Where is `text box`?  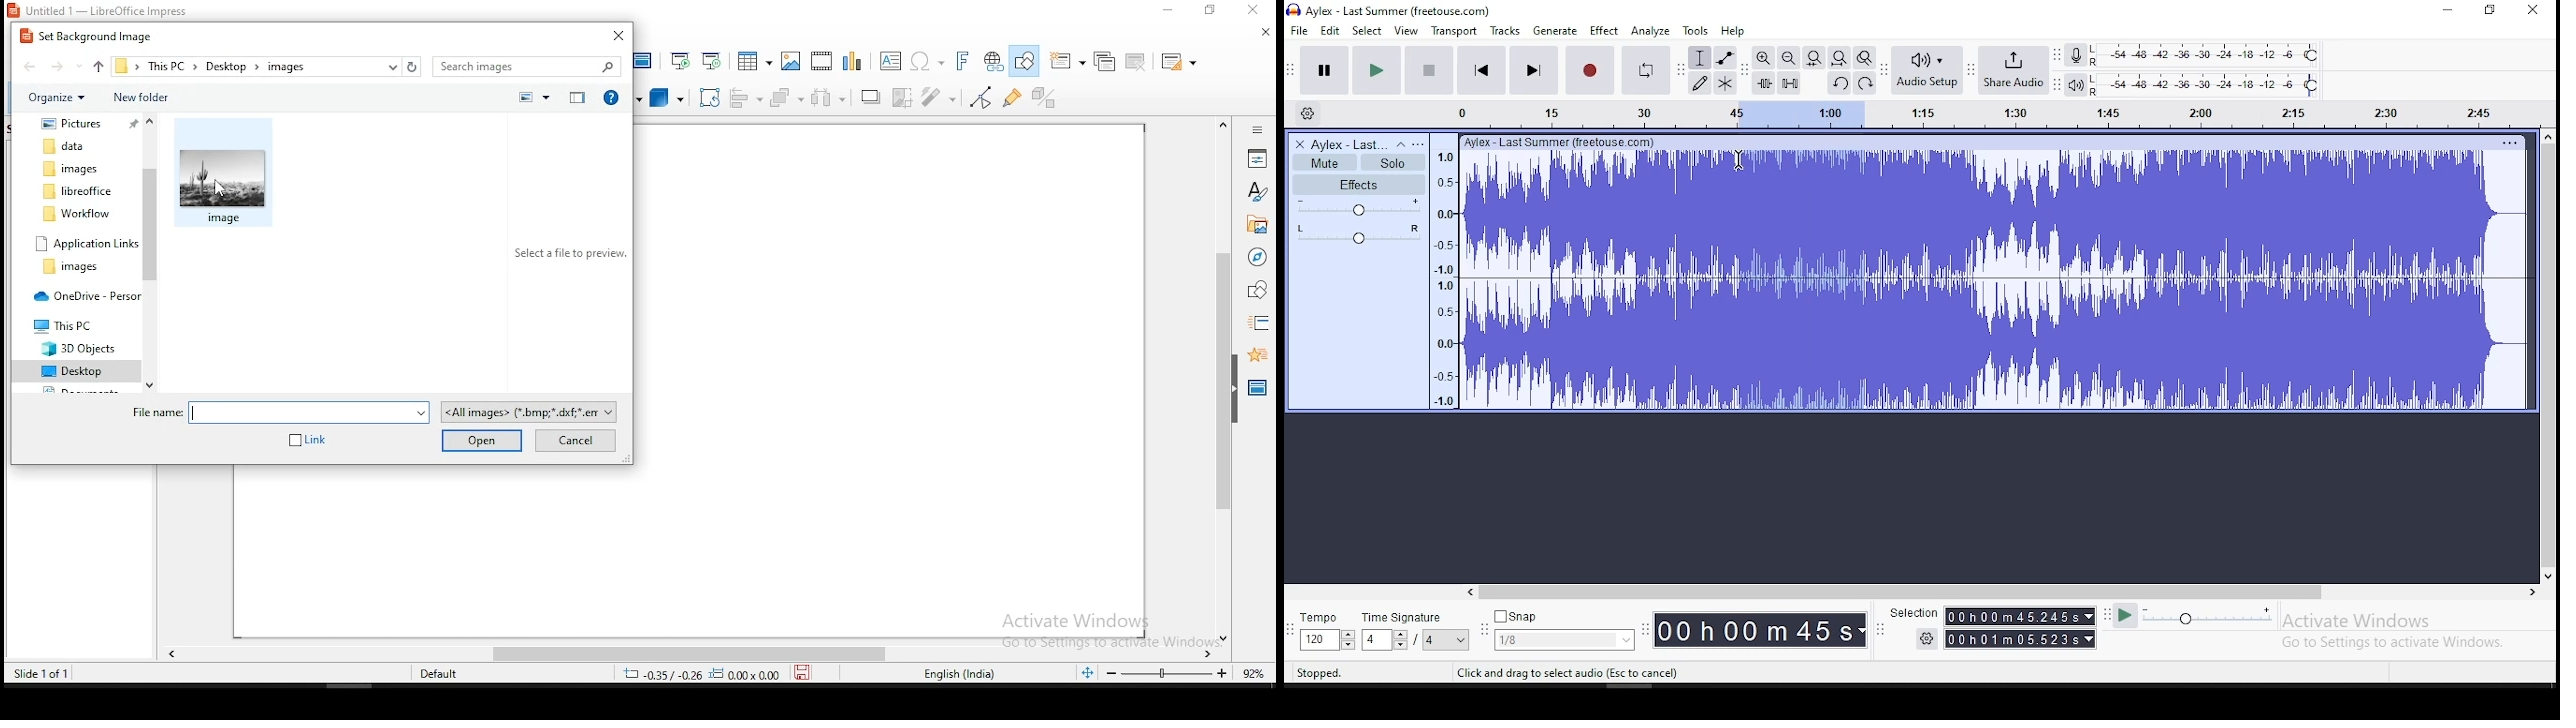
text box is located at coordinates (891, 62).